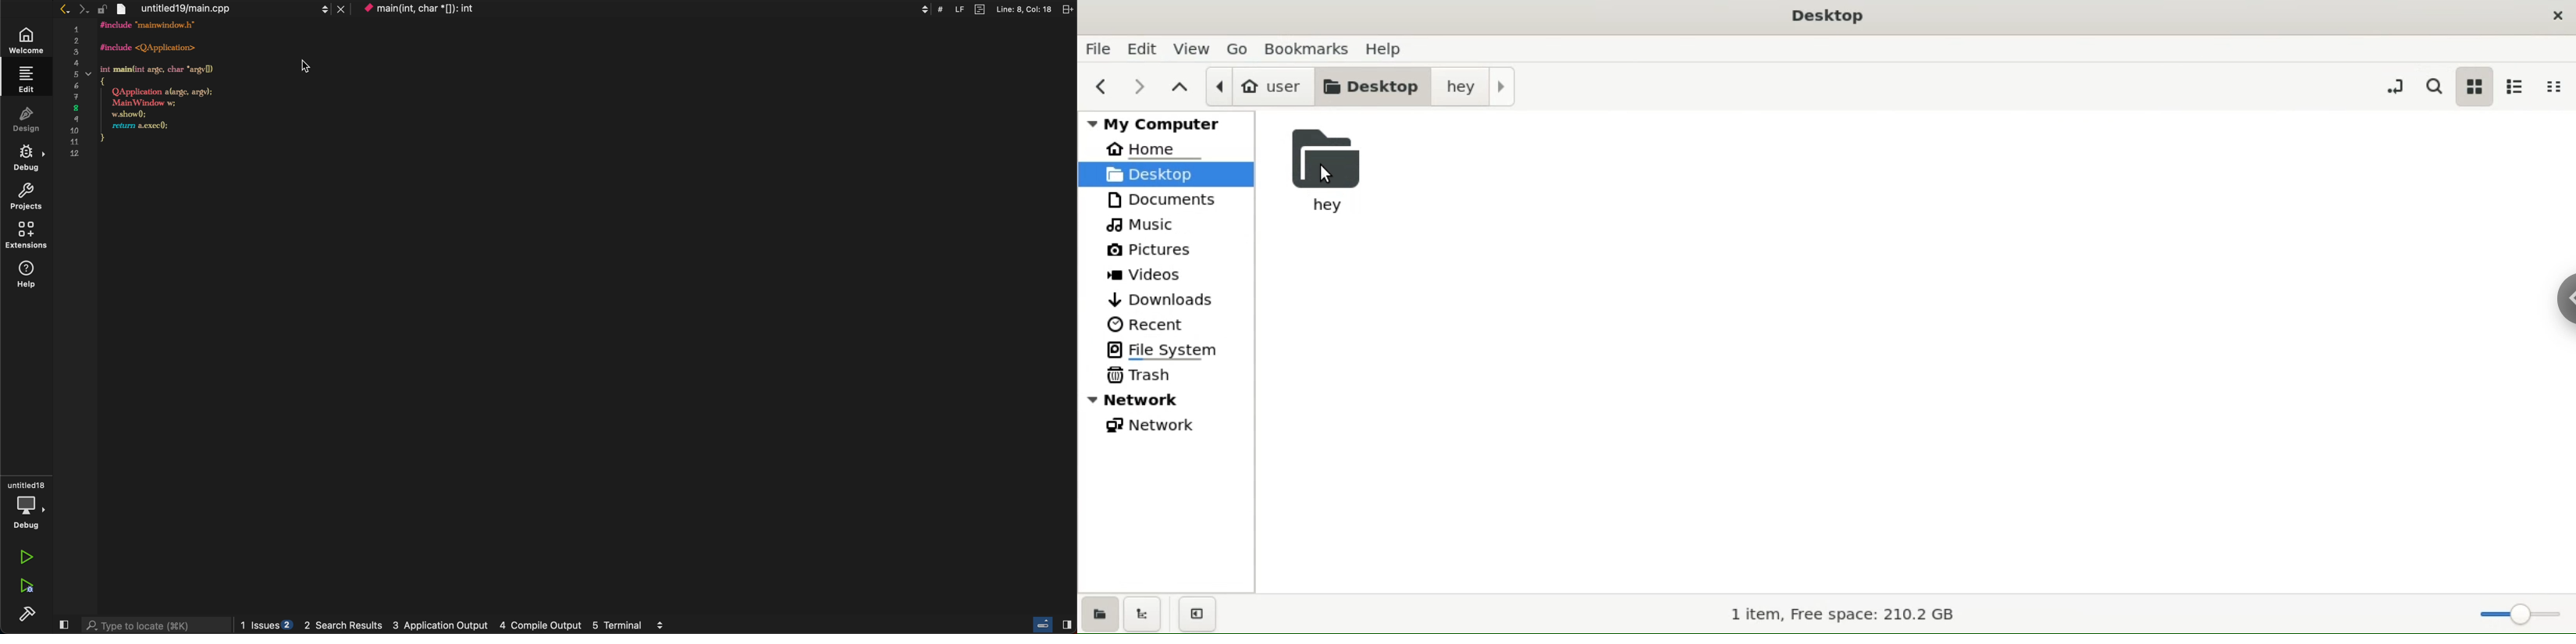 The width and height of the screenshot is (2576, 644). Describe the element at coordinates (28, 42) in the screenshot. I see `welcome` at that location.